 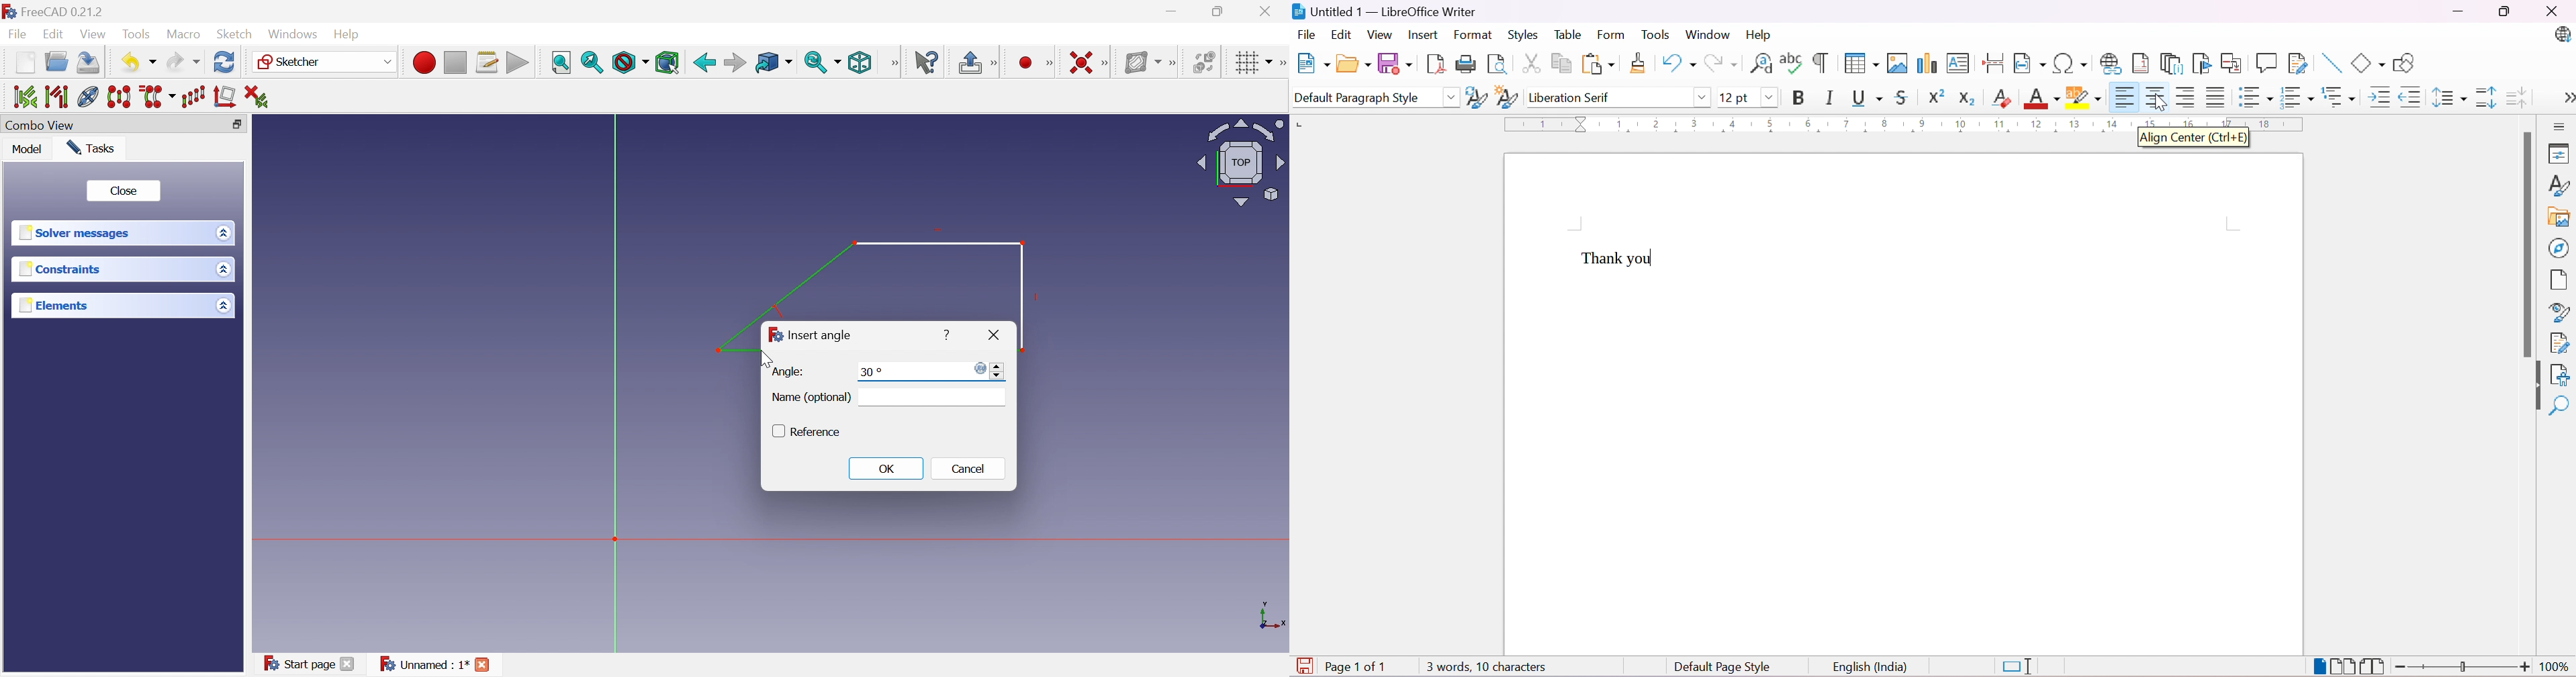 I want to click on Close, so click(x=485, y=666).